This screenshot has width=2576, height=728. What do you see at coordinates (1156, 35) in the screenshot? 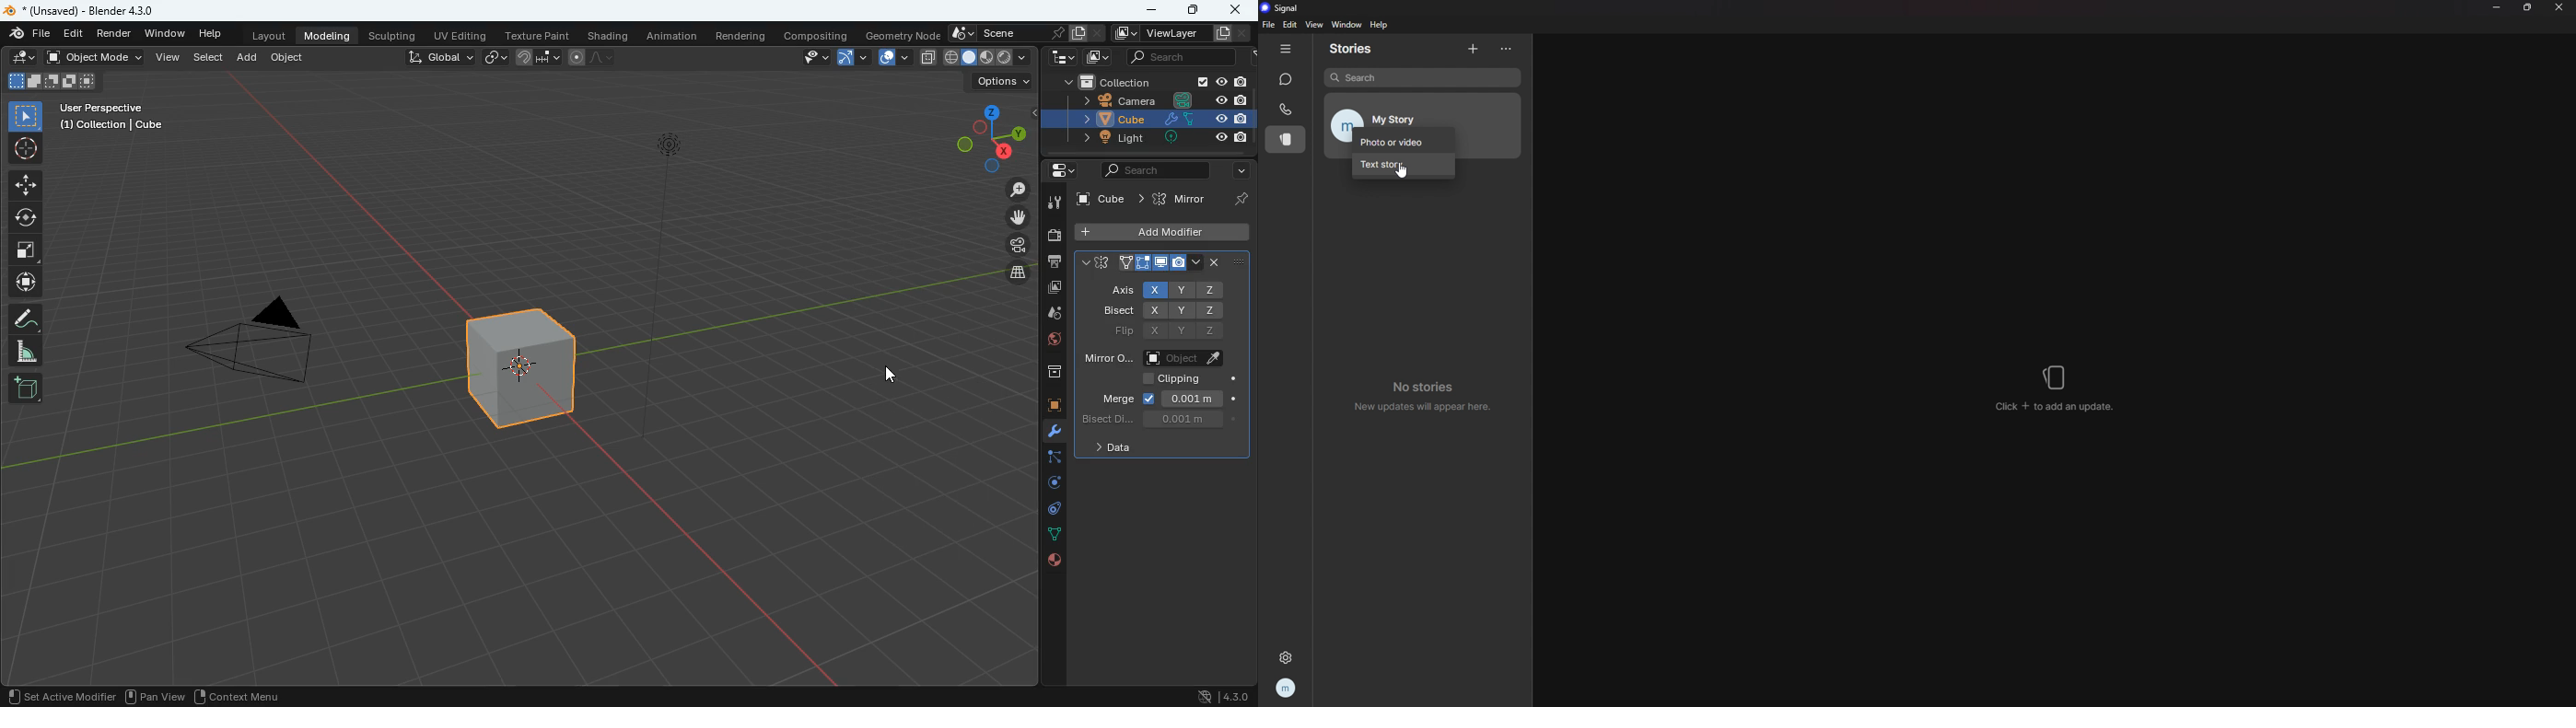
I see `viewlayer` at bounding box center [1156, 35].